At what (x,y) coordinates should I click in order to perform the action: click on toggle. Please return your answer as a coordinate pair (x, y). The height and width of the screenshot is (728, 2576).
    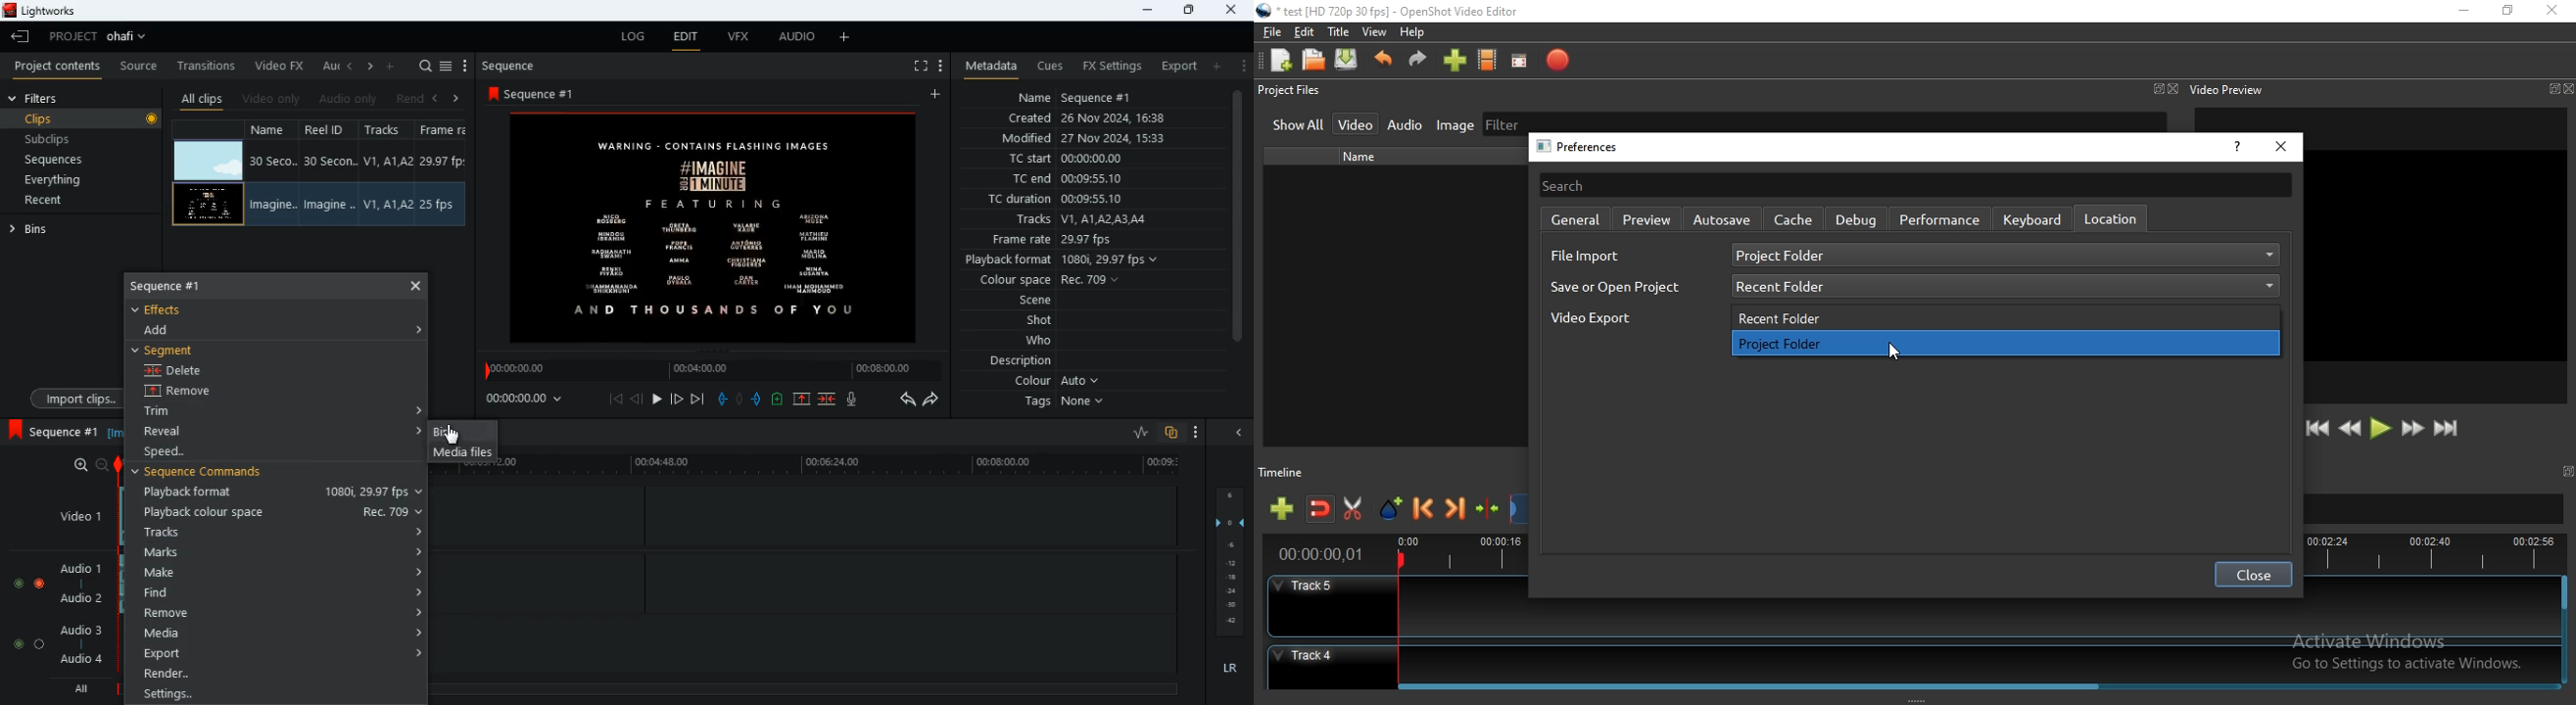
    Looking at the image, I should click on (38, 643).